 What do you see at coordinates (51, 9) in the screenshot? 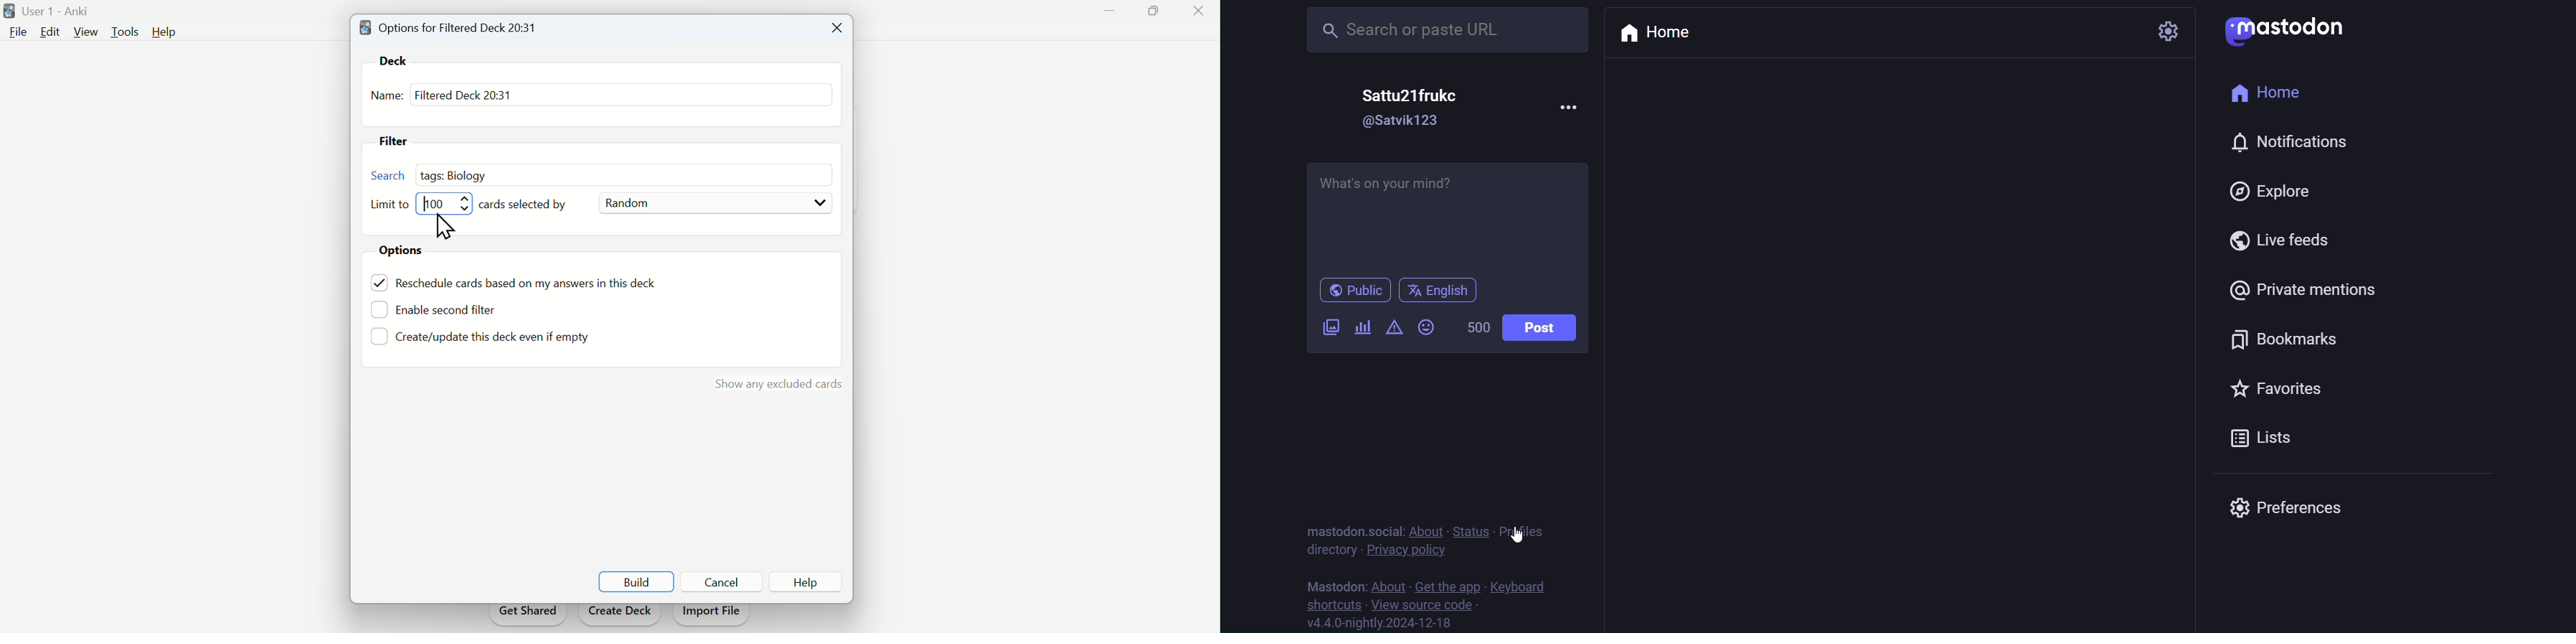
I see `User 1 - Anki` at bounding box center [51, 9].